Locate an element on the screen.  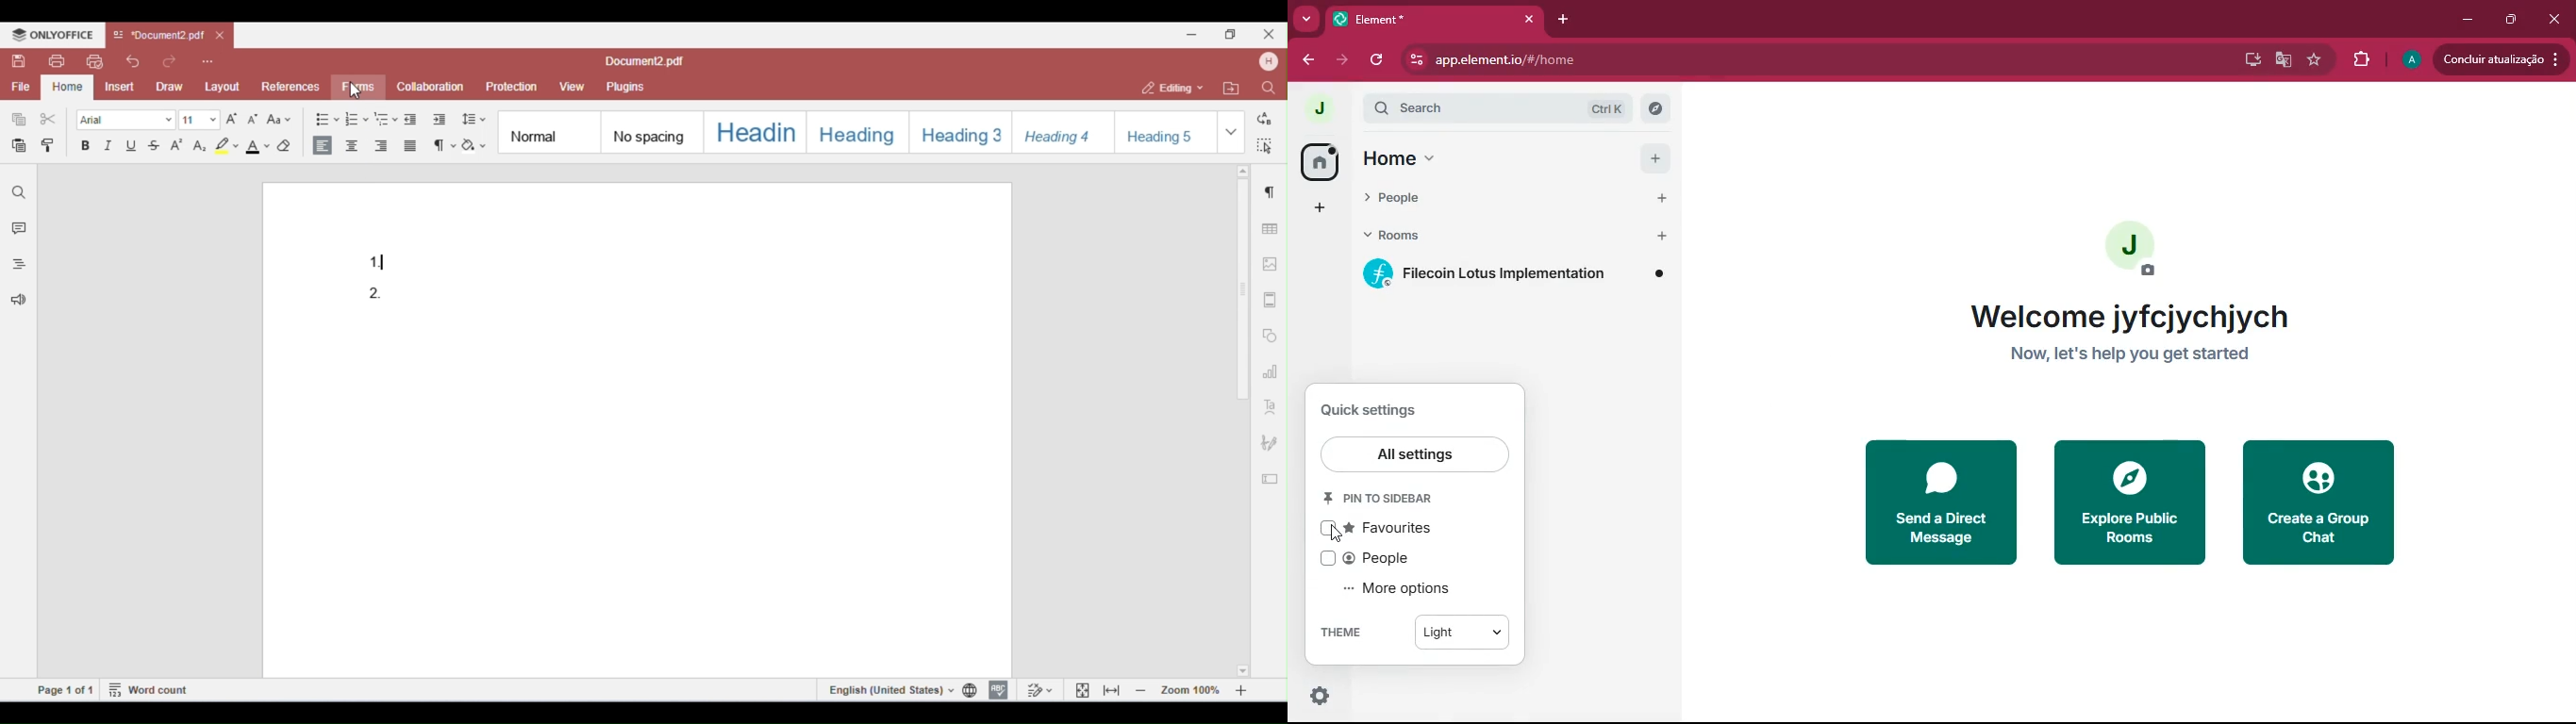
minimize is located at coordinates (2468, 21).